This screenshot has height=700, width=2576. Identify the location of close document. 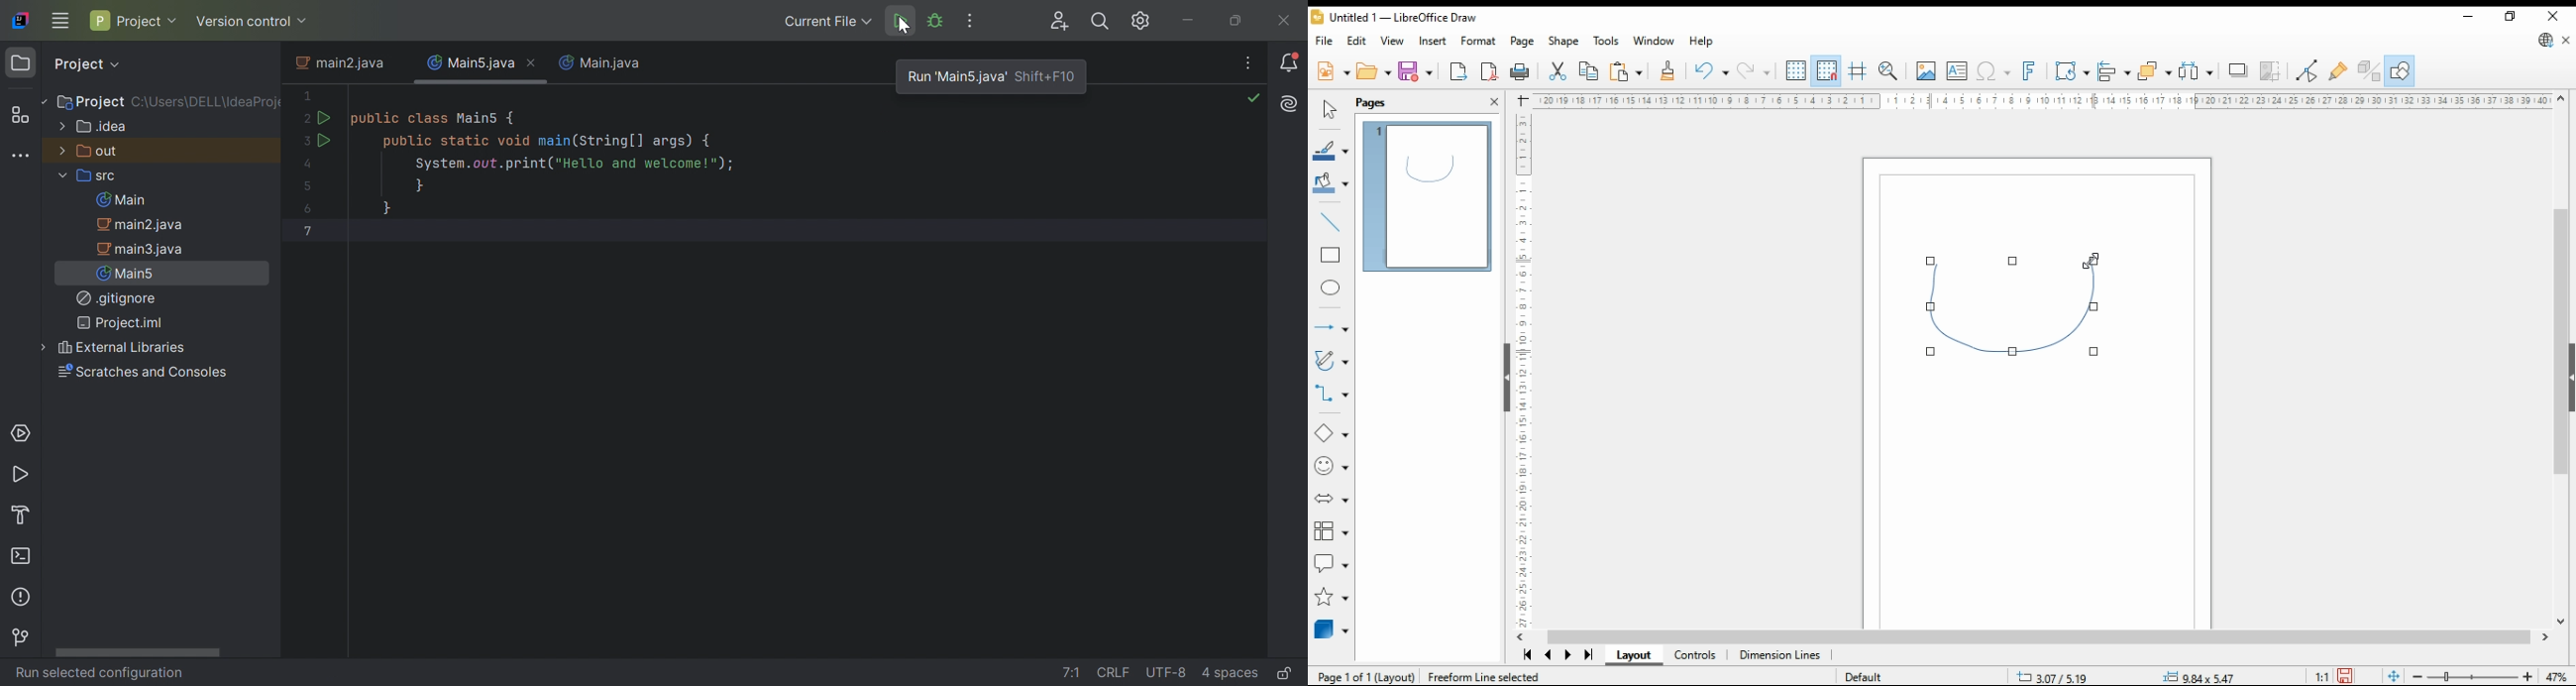
(2566, 39).